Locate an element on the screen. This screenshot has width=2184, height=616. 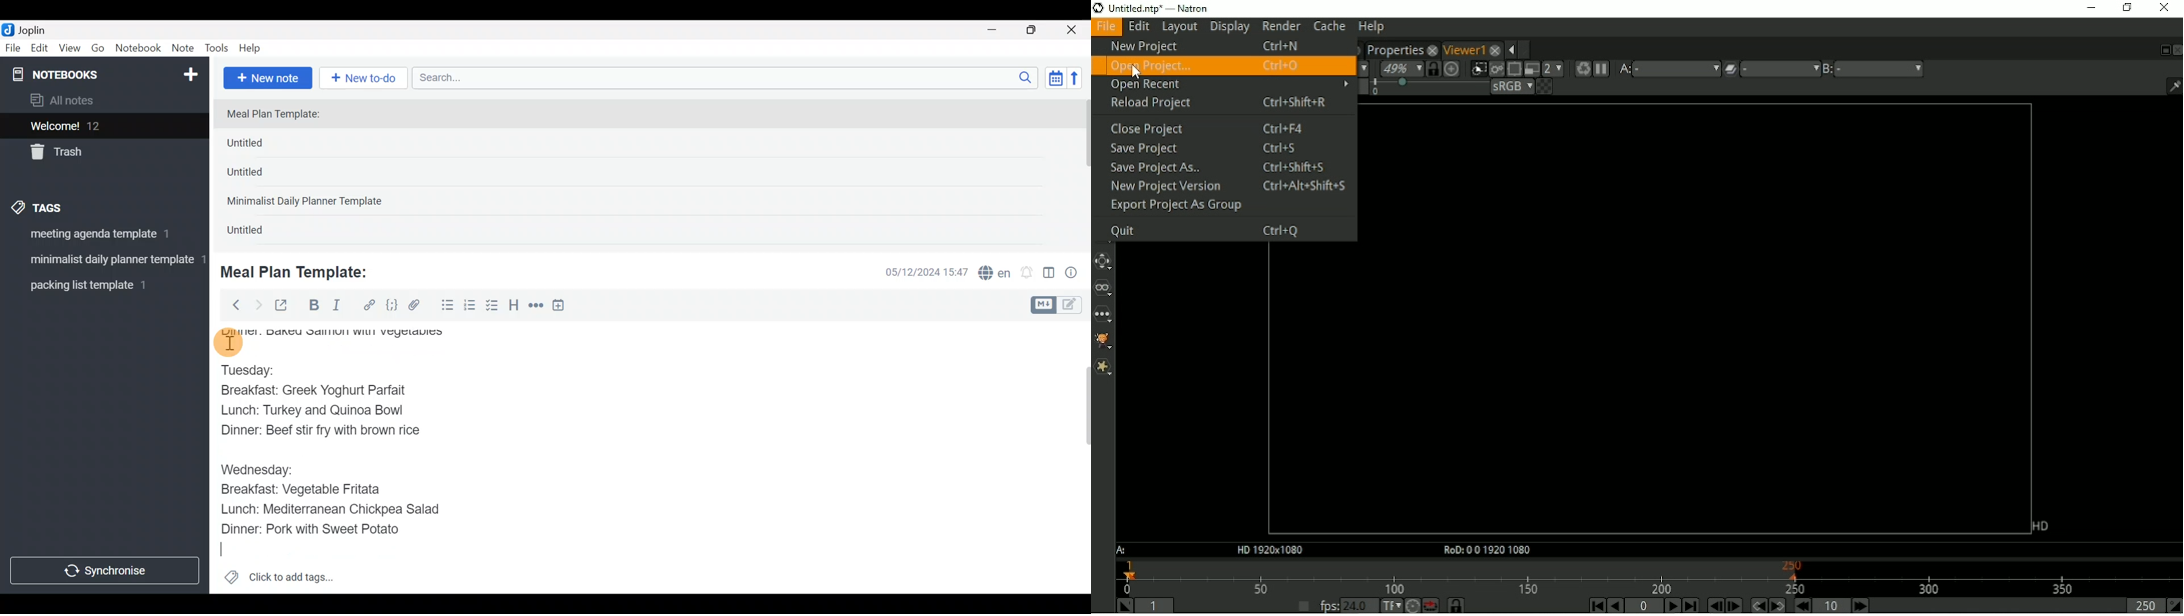
Search bar is located at coordinates (728, 76).